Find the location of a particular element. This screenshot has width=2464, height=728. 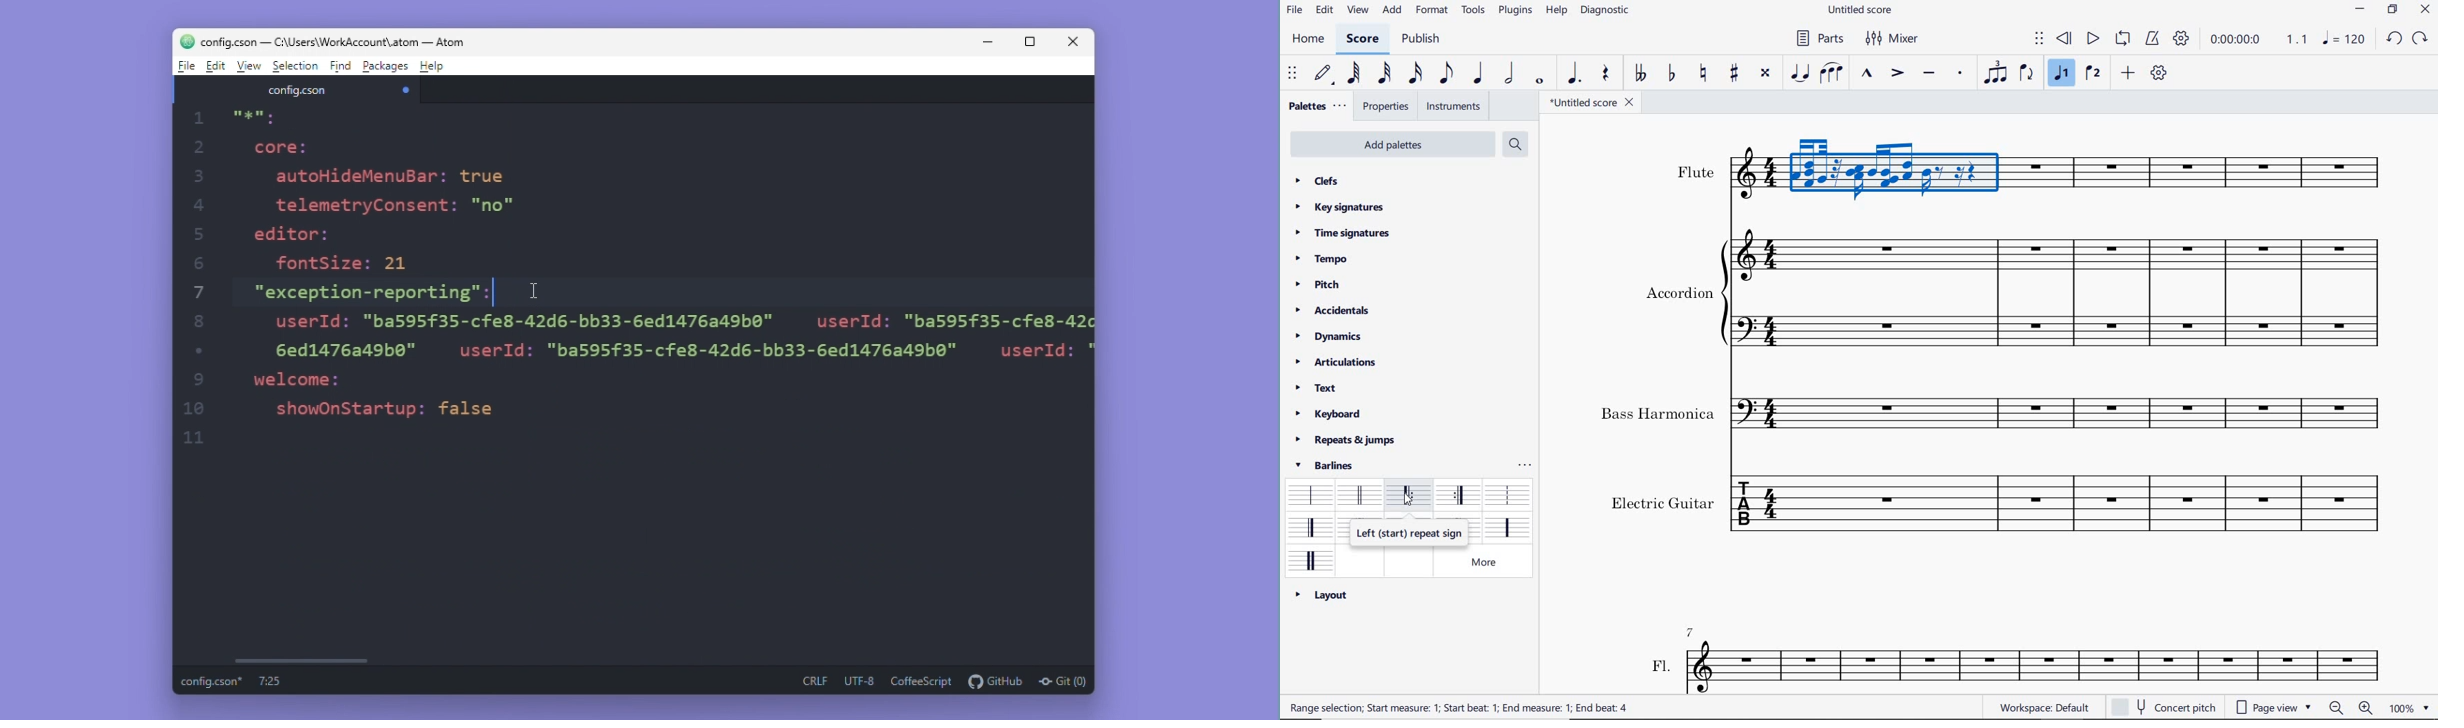

voice 1 is located at coordinates (2063, 75).